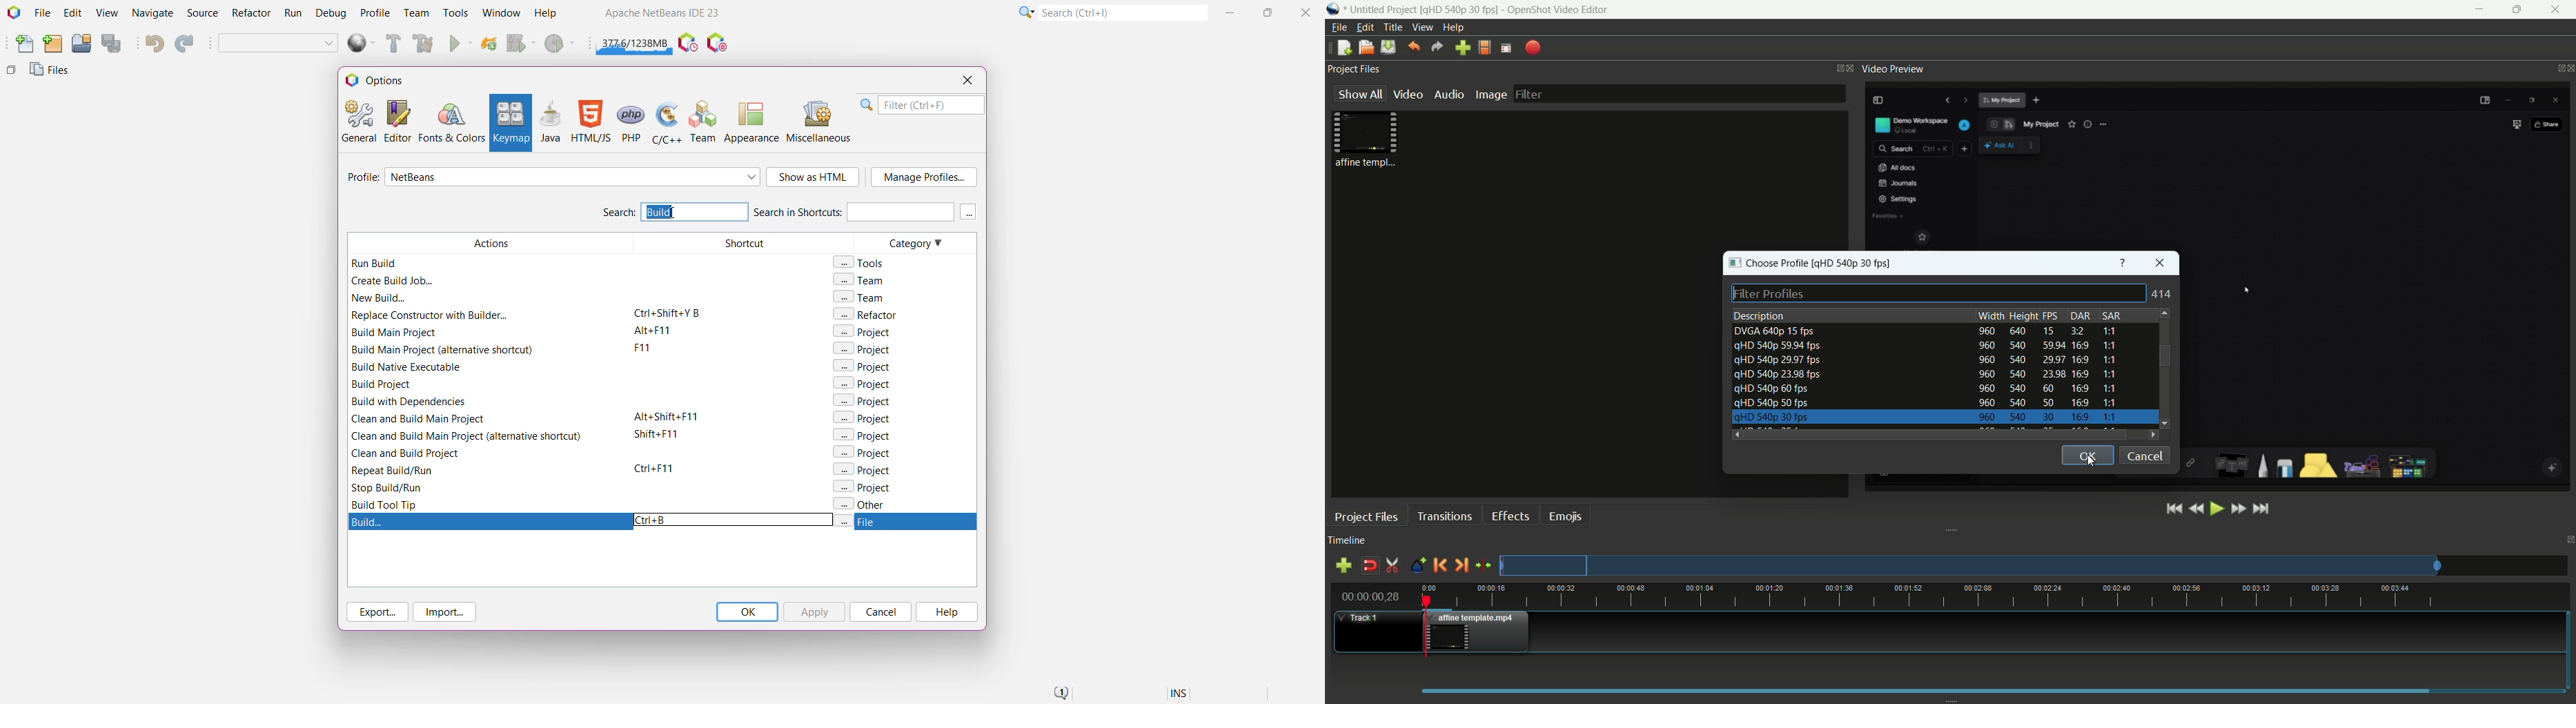 The image size is (2576, 728). Describe the element at coordinates (1343, 47) in the screenshot. I see `new file` at that location.